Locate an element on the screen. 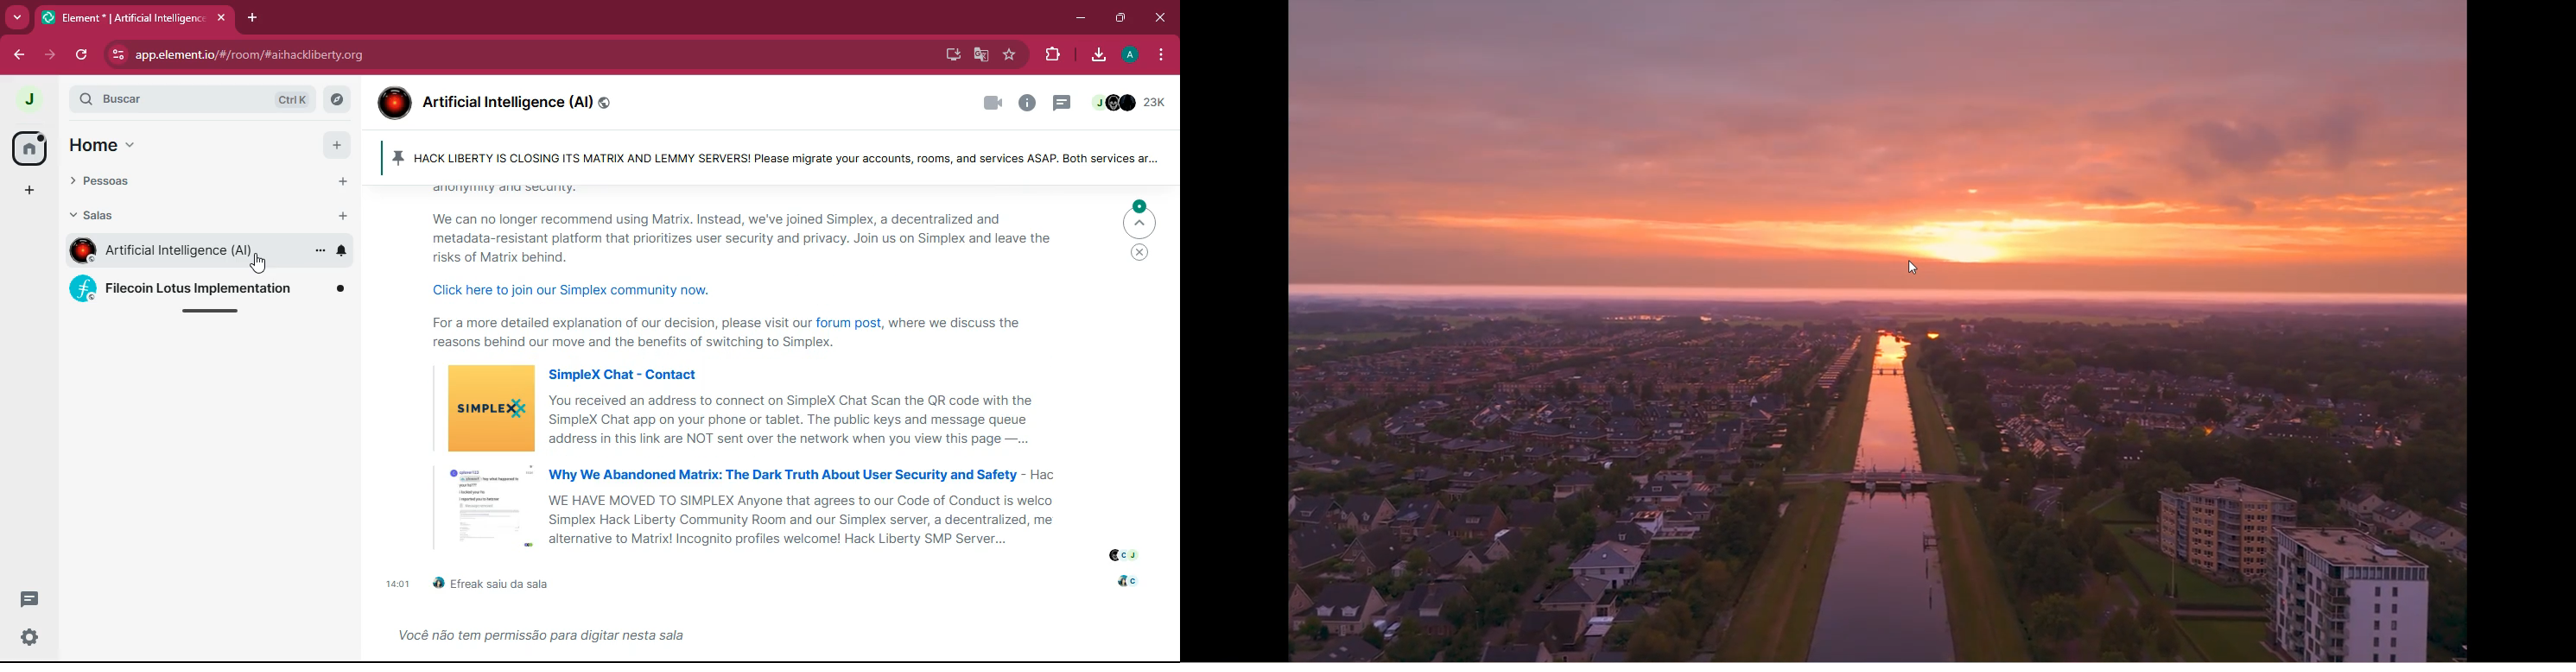  new message is located at coordinates (29, 601).